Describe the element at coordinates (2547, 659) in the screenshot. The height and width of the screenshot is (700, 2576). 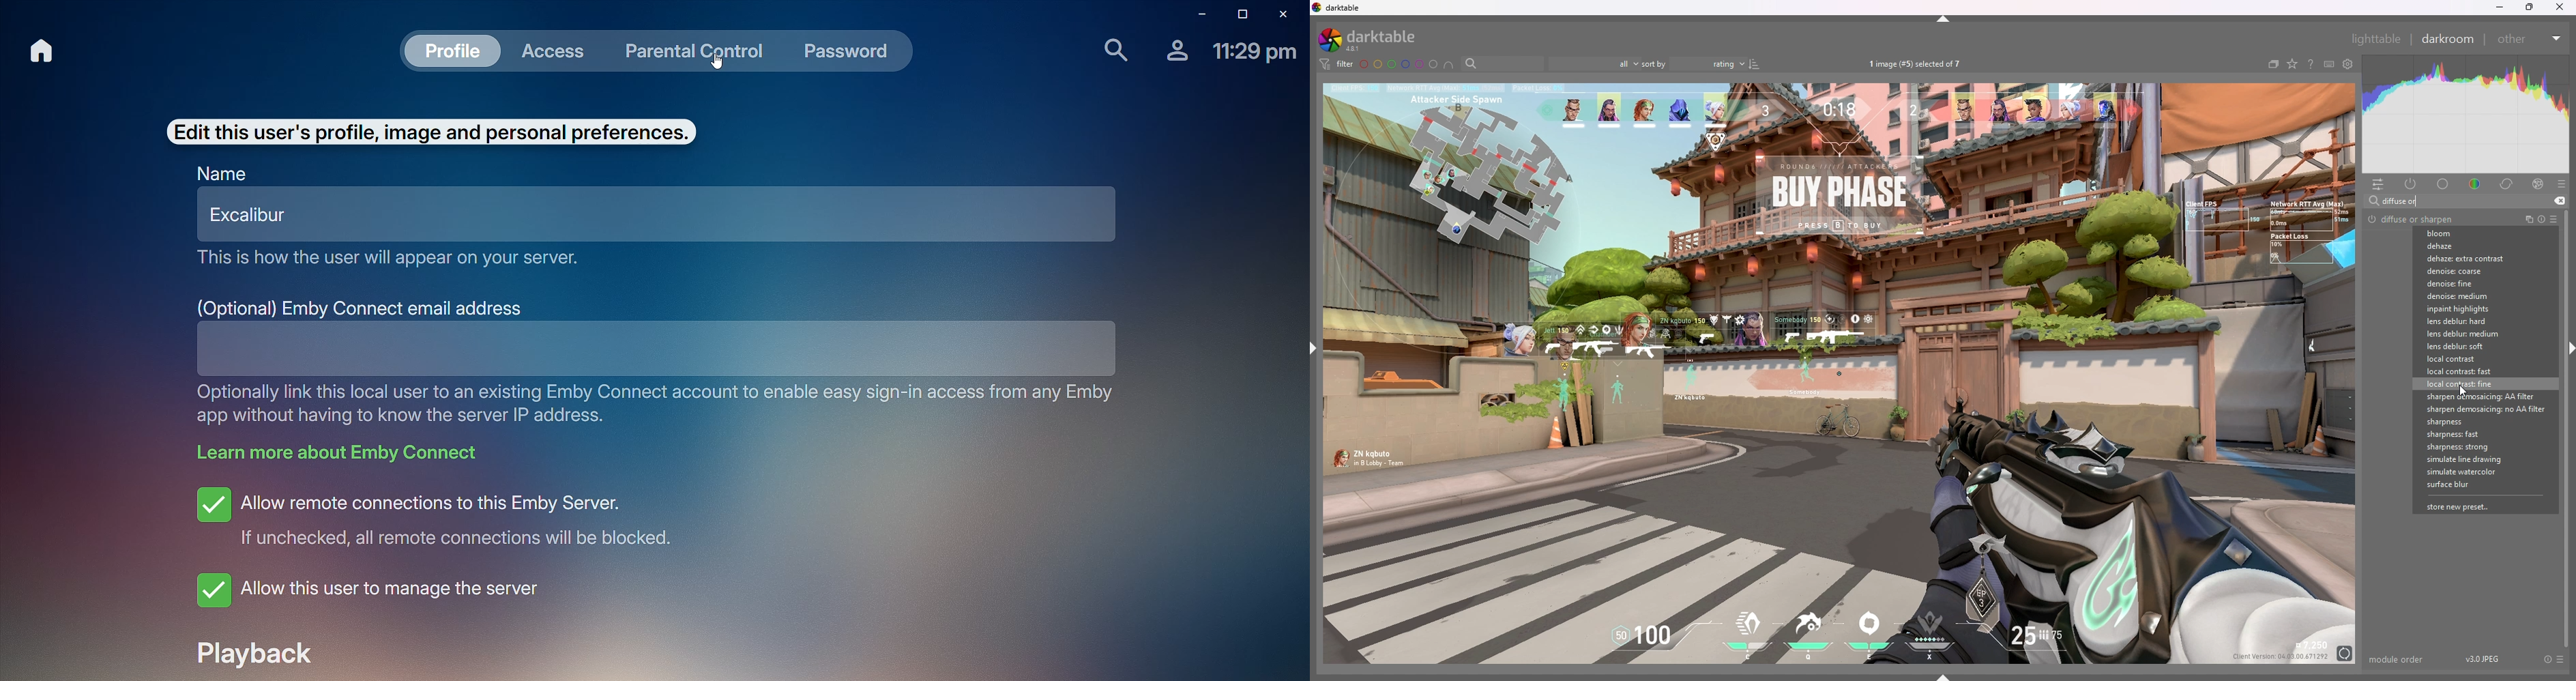
I see `reset` at that location.